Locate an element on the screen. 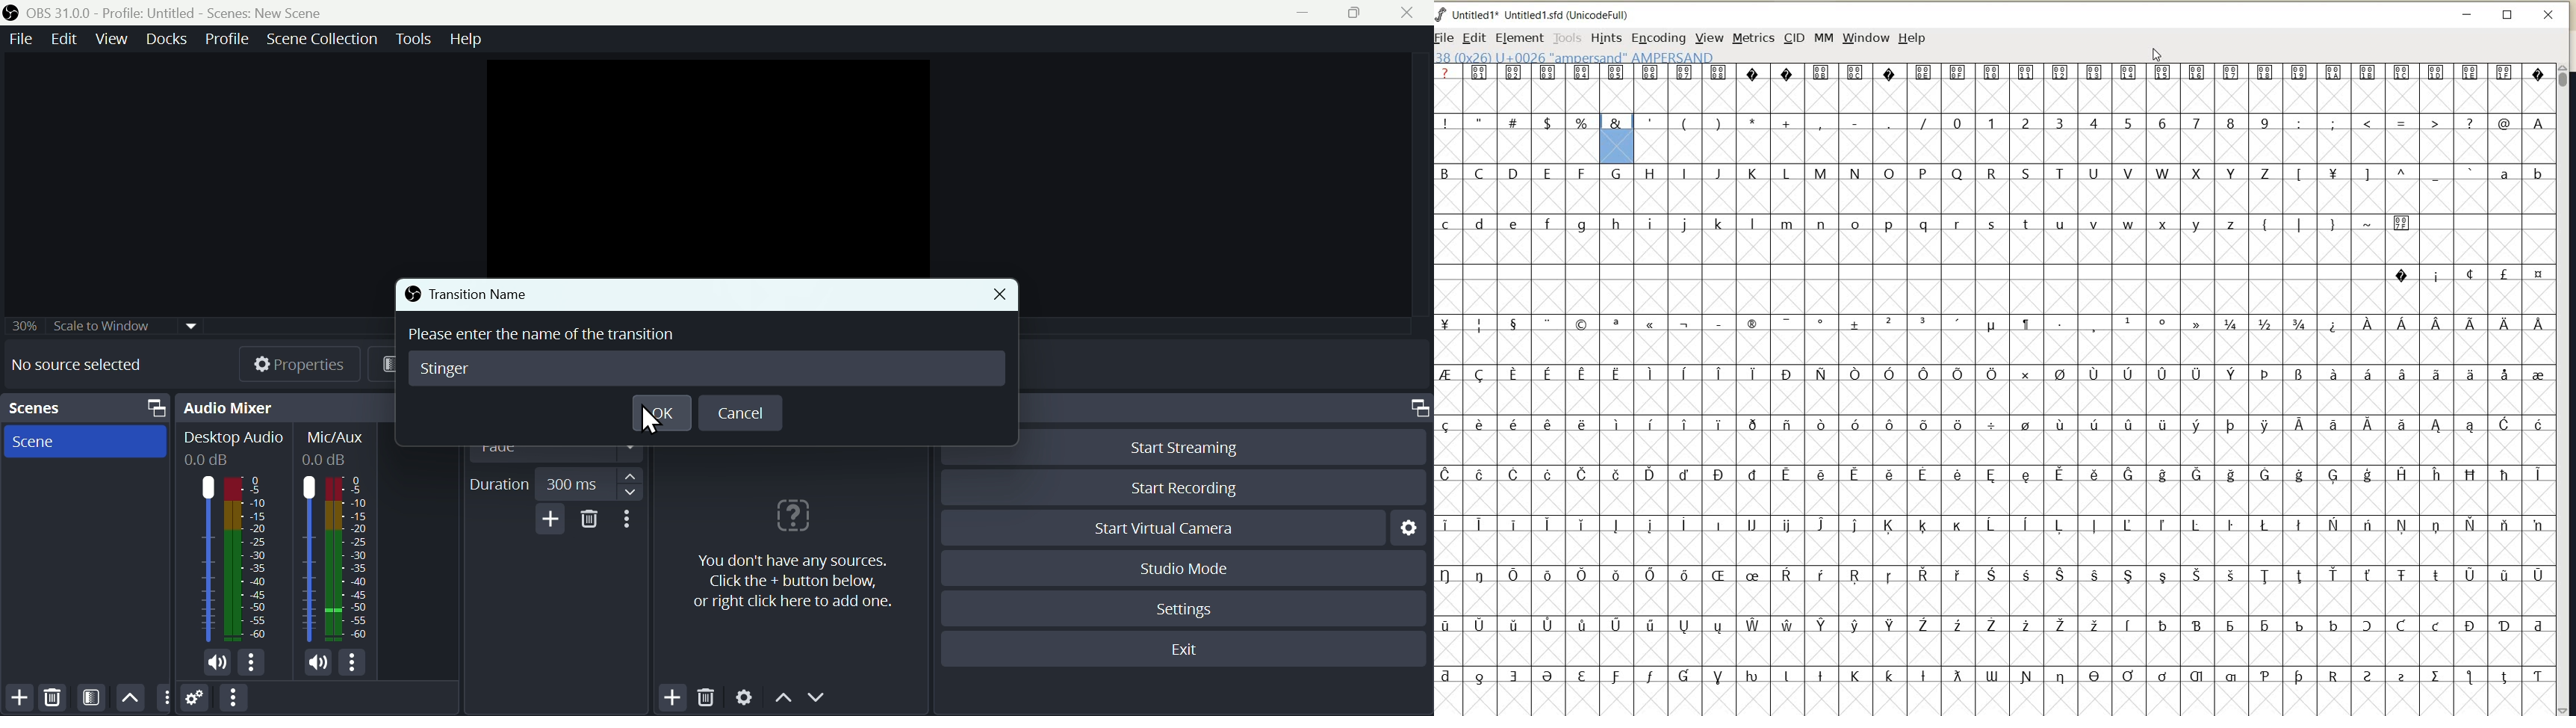 The image size is (2576, 728). more options is located at coordinates (255, 664).